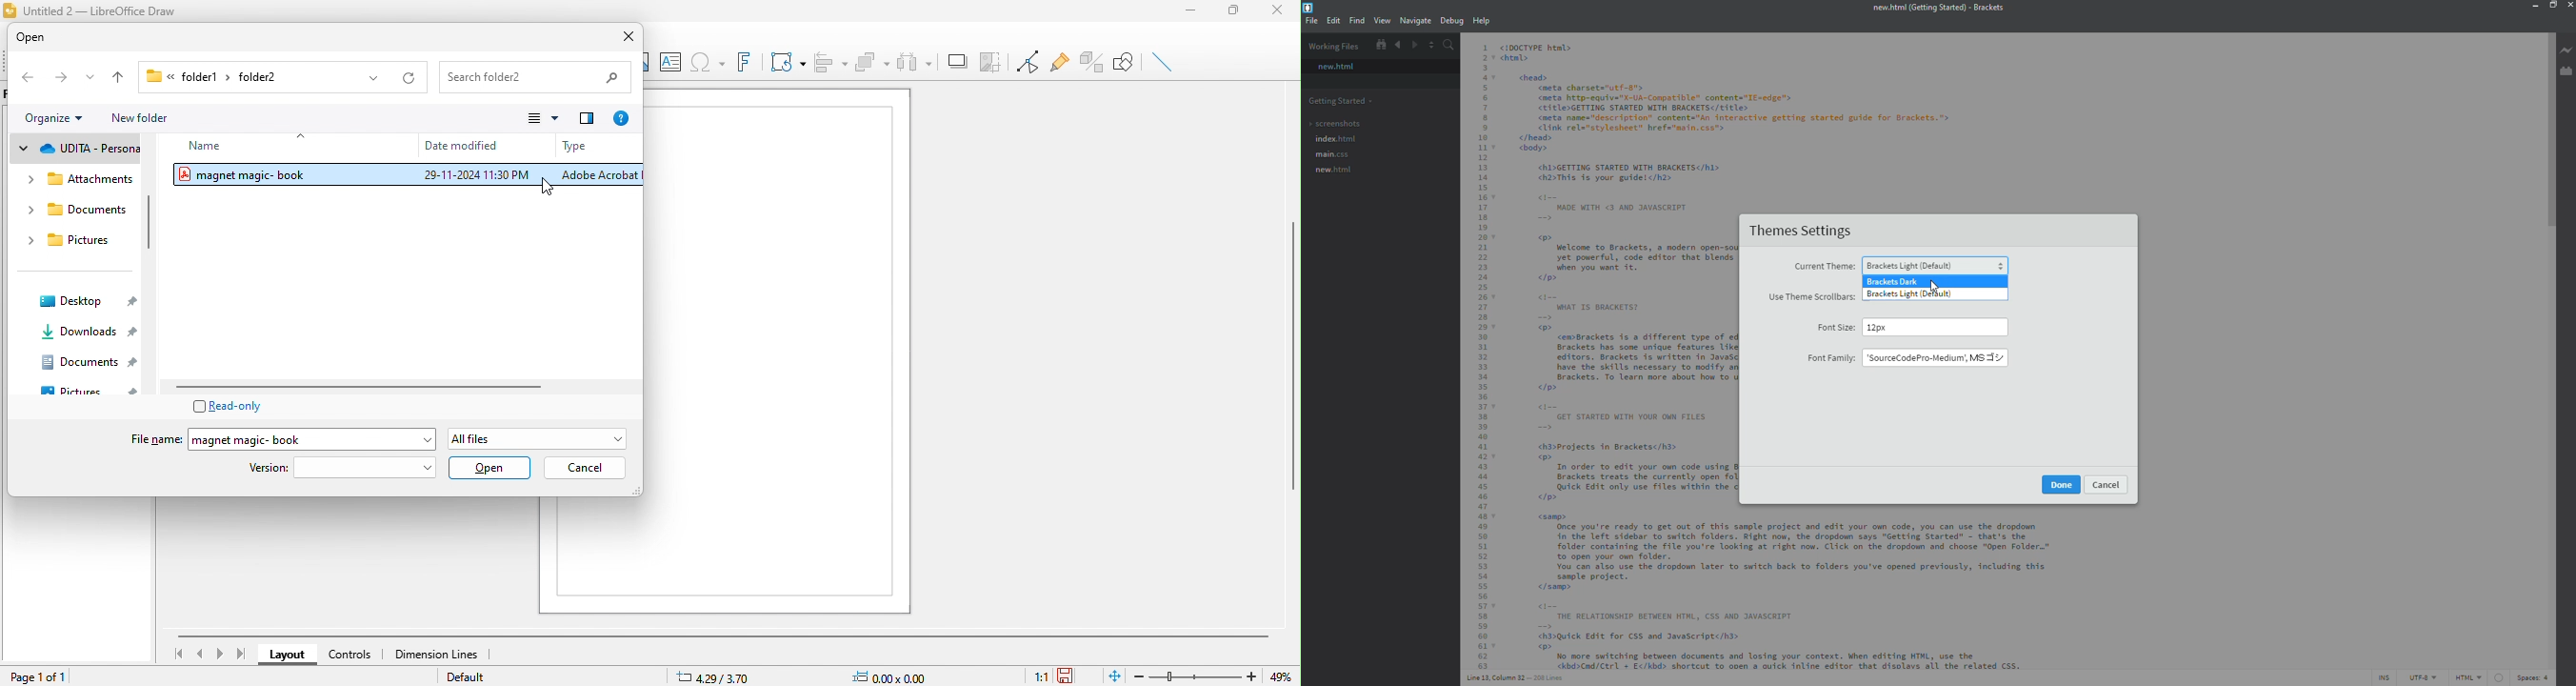  What do you see at coordinates (124, 77) in the screenshot?
I see `up to` at bounding box center [124, 77].